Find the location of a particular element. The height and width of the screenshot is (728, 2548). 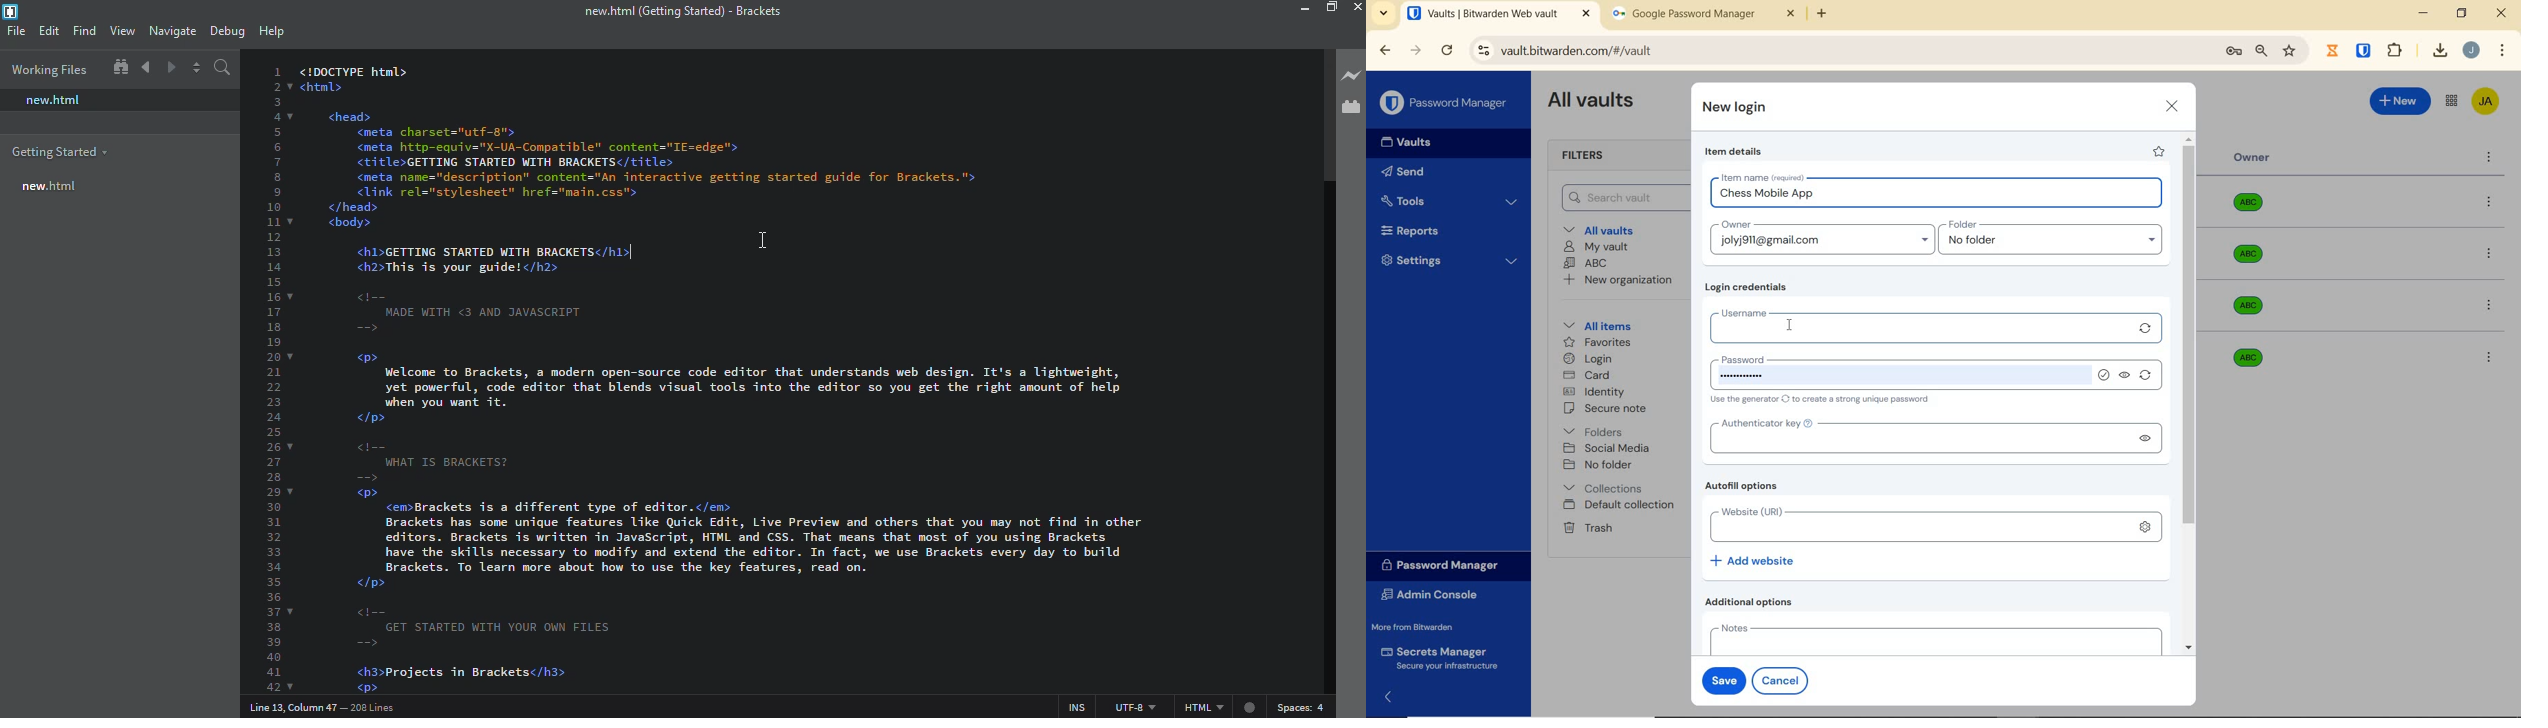

debug is located at coordinates (223, 29).